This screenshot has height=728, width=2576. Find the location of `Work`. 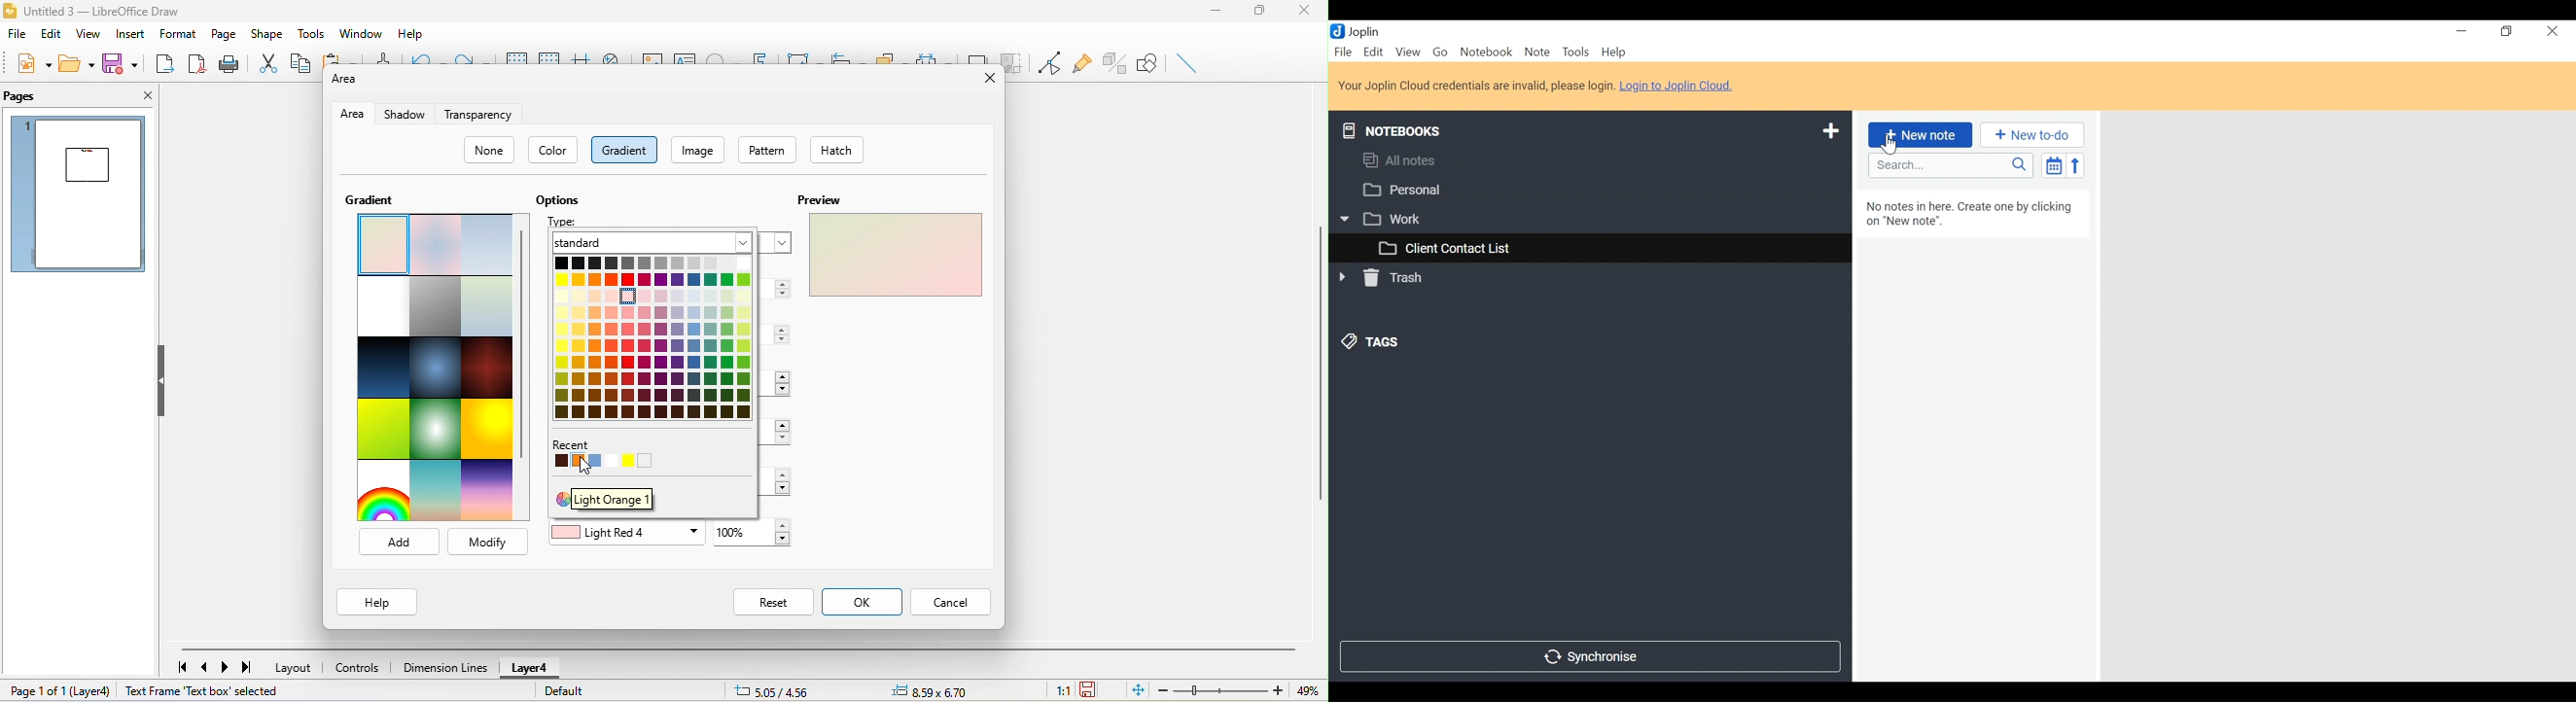

Work is located at coordinates (1582, 218).